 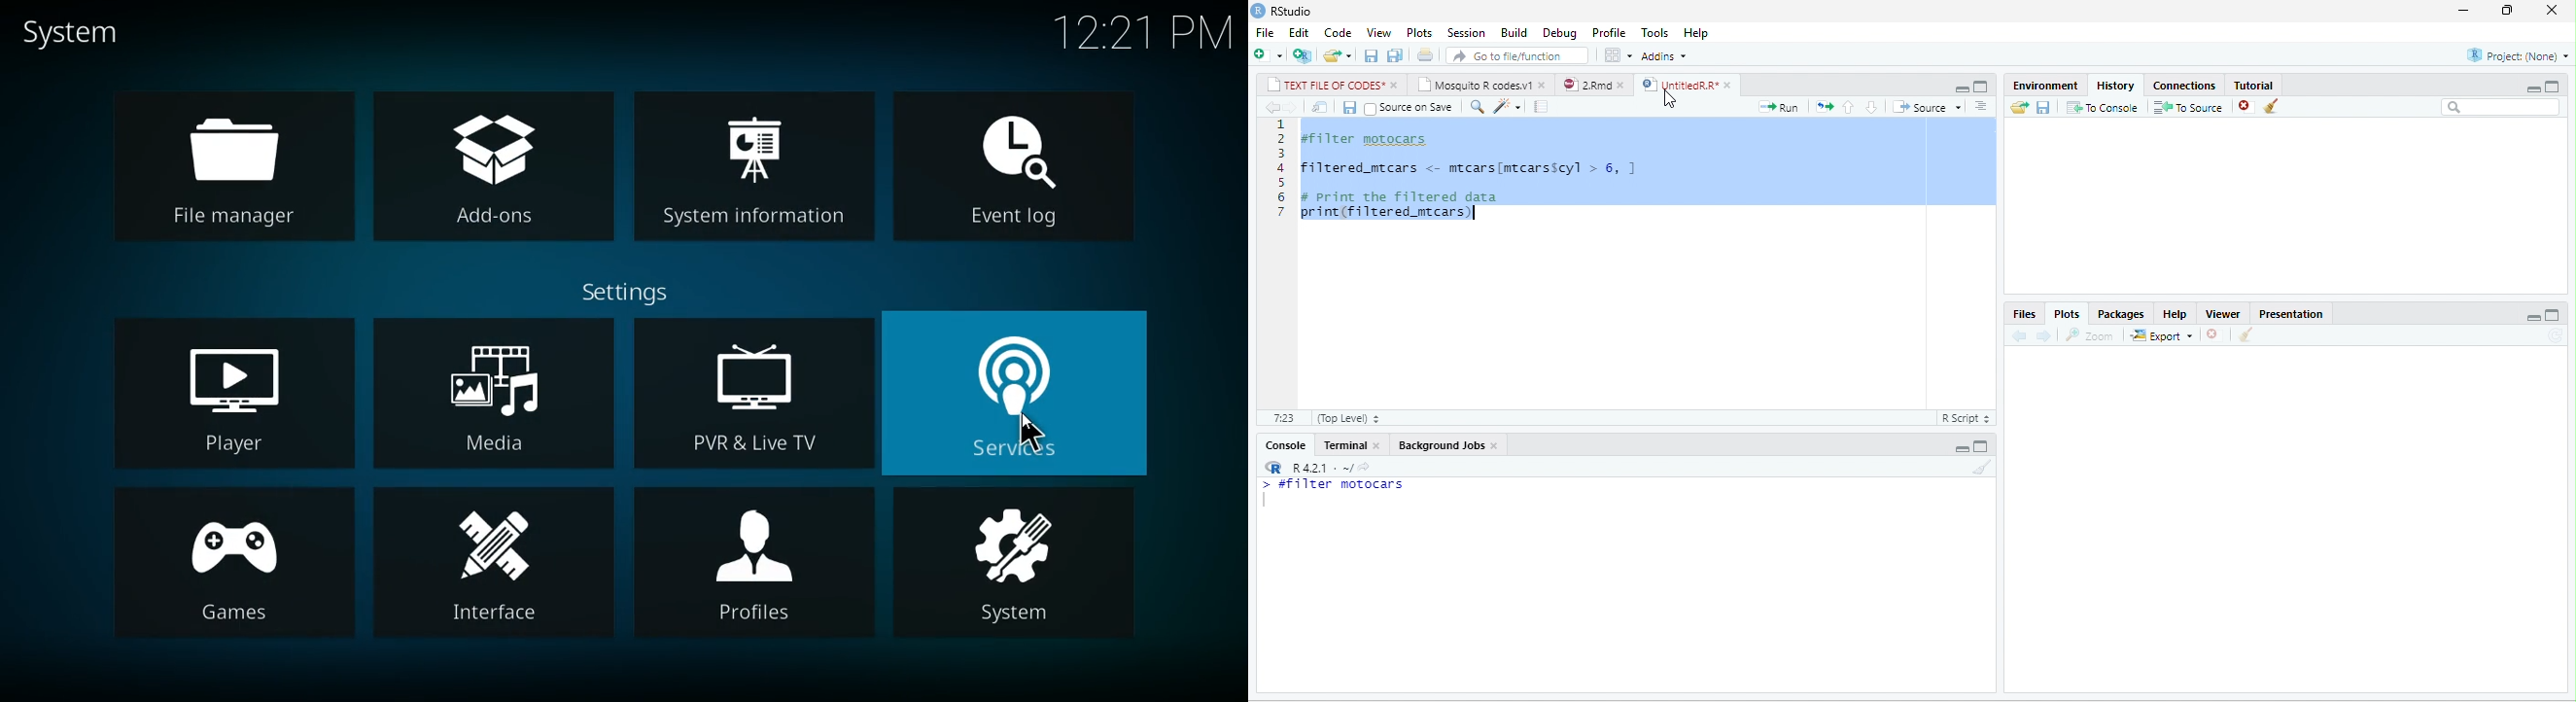 What do you see at coordinates (1374, 140) in the screenshot?
I see `#filter motocars` at bounding box center [1374, 140].